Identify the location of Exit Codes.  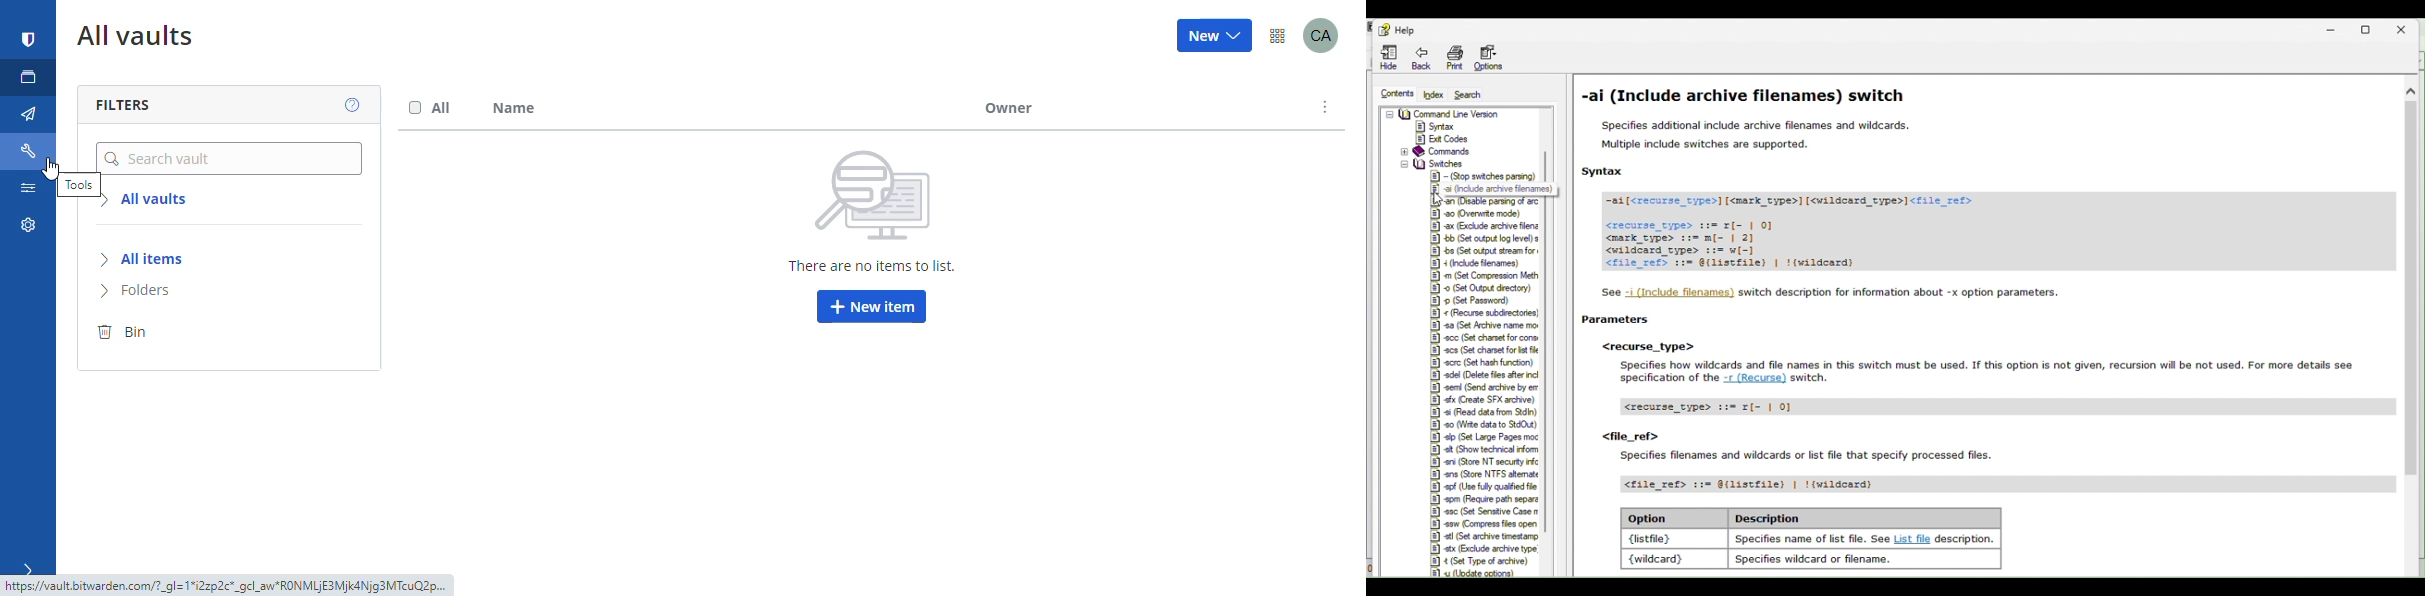
(1445, 139).